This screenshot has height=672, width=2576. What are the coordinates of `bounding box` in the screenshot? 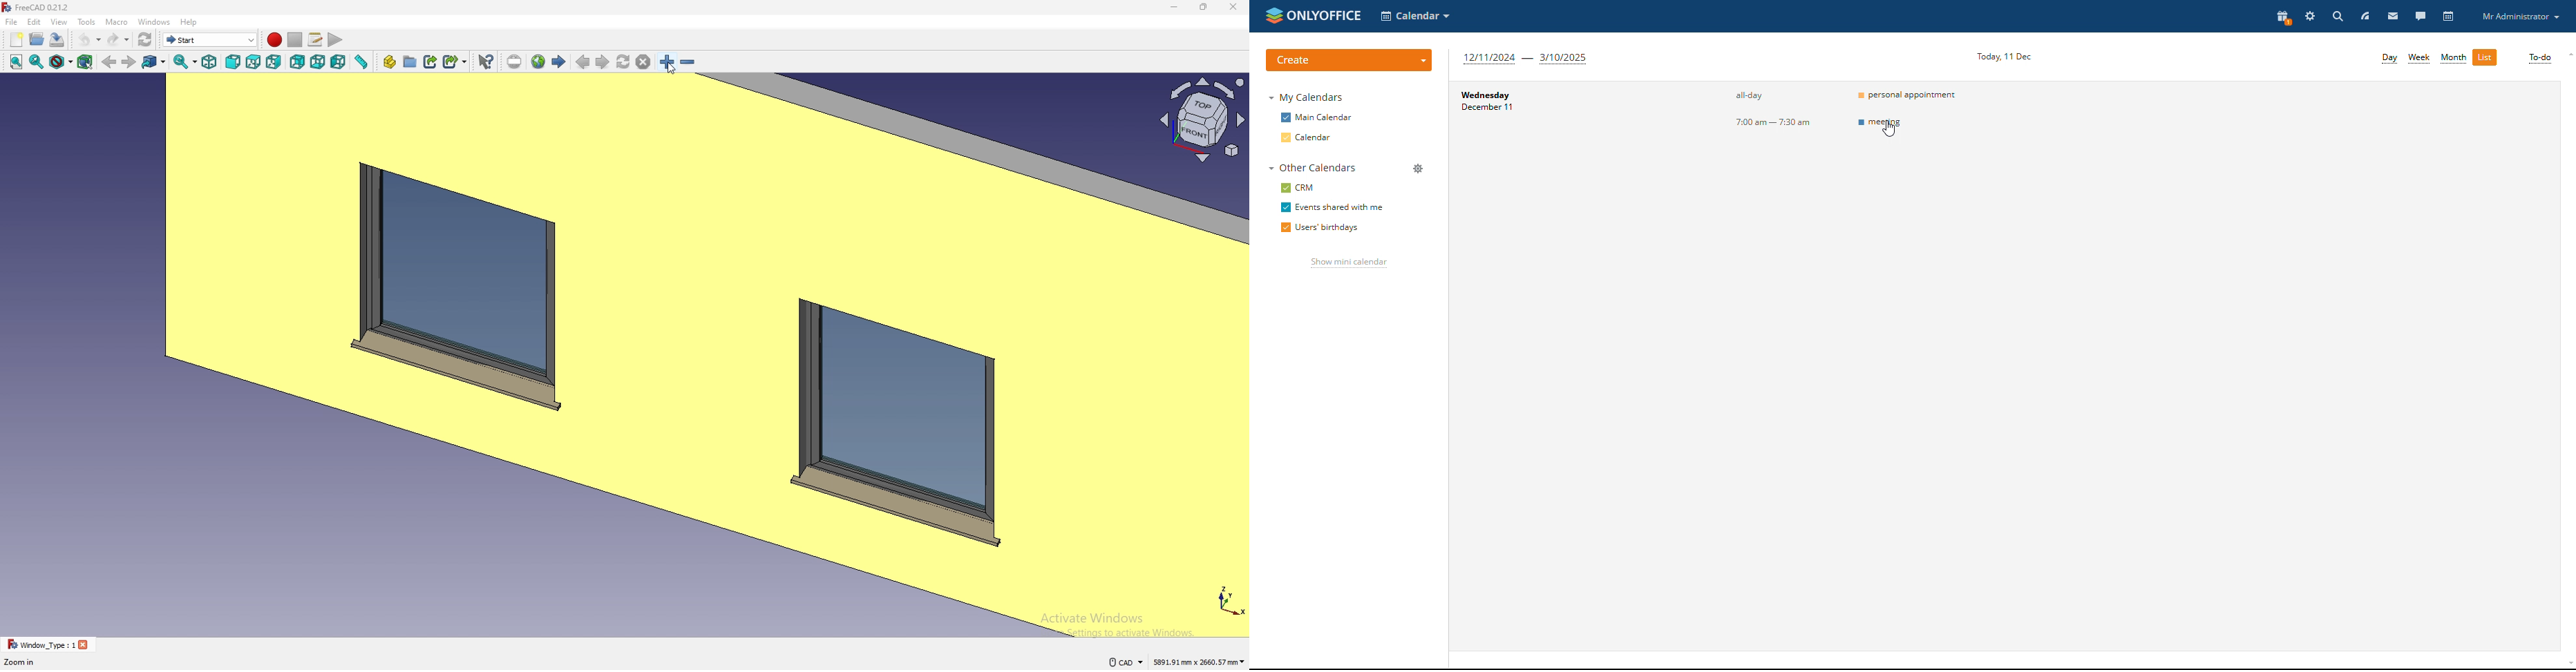 It's located at (85, 62).